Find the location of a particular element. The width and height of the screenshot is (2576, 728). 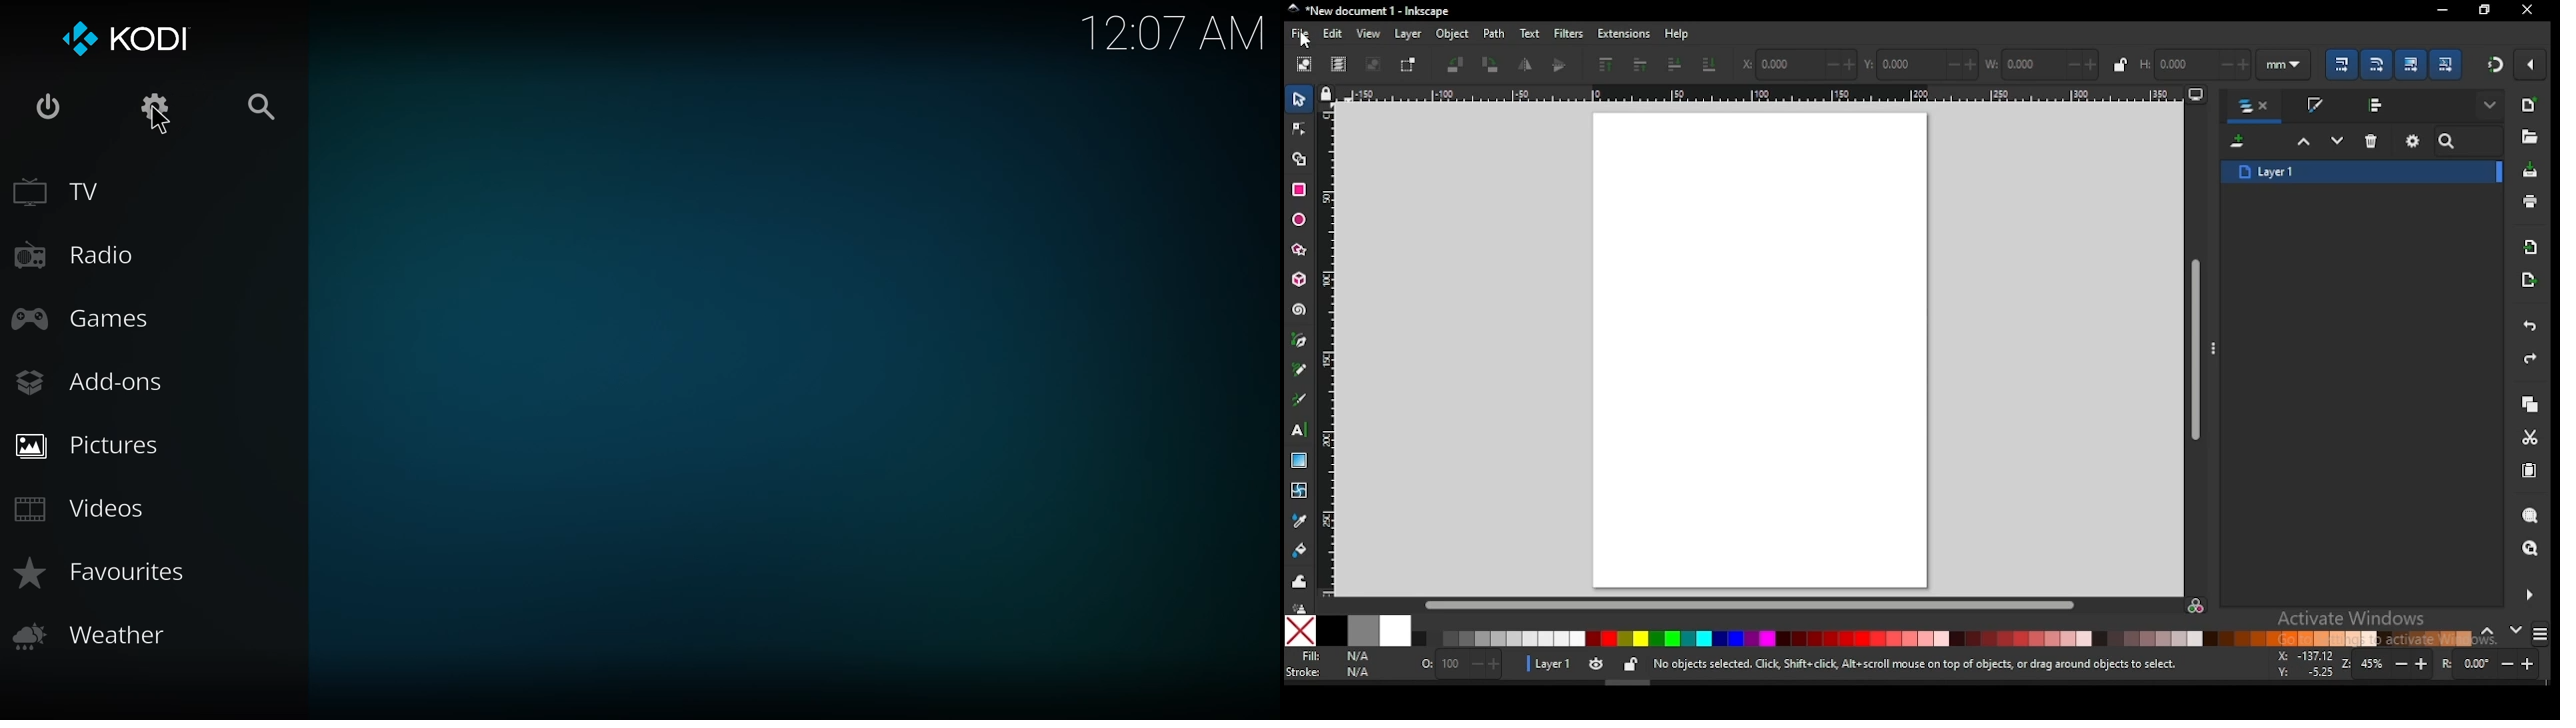

move gradient along with objects is located at coordinates (2411, 64).